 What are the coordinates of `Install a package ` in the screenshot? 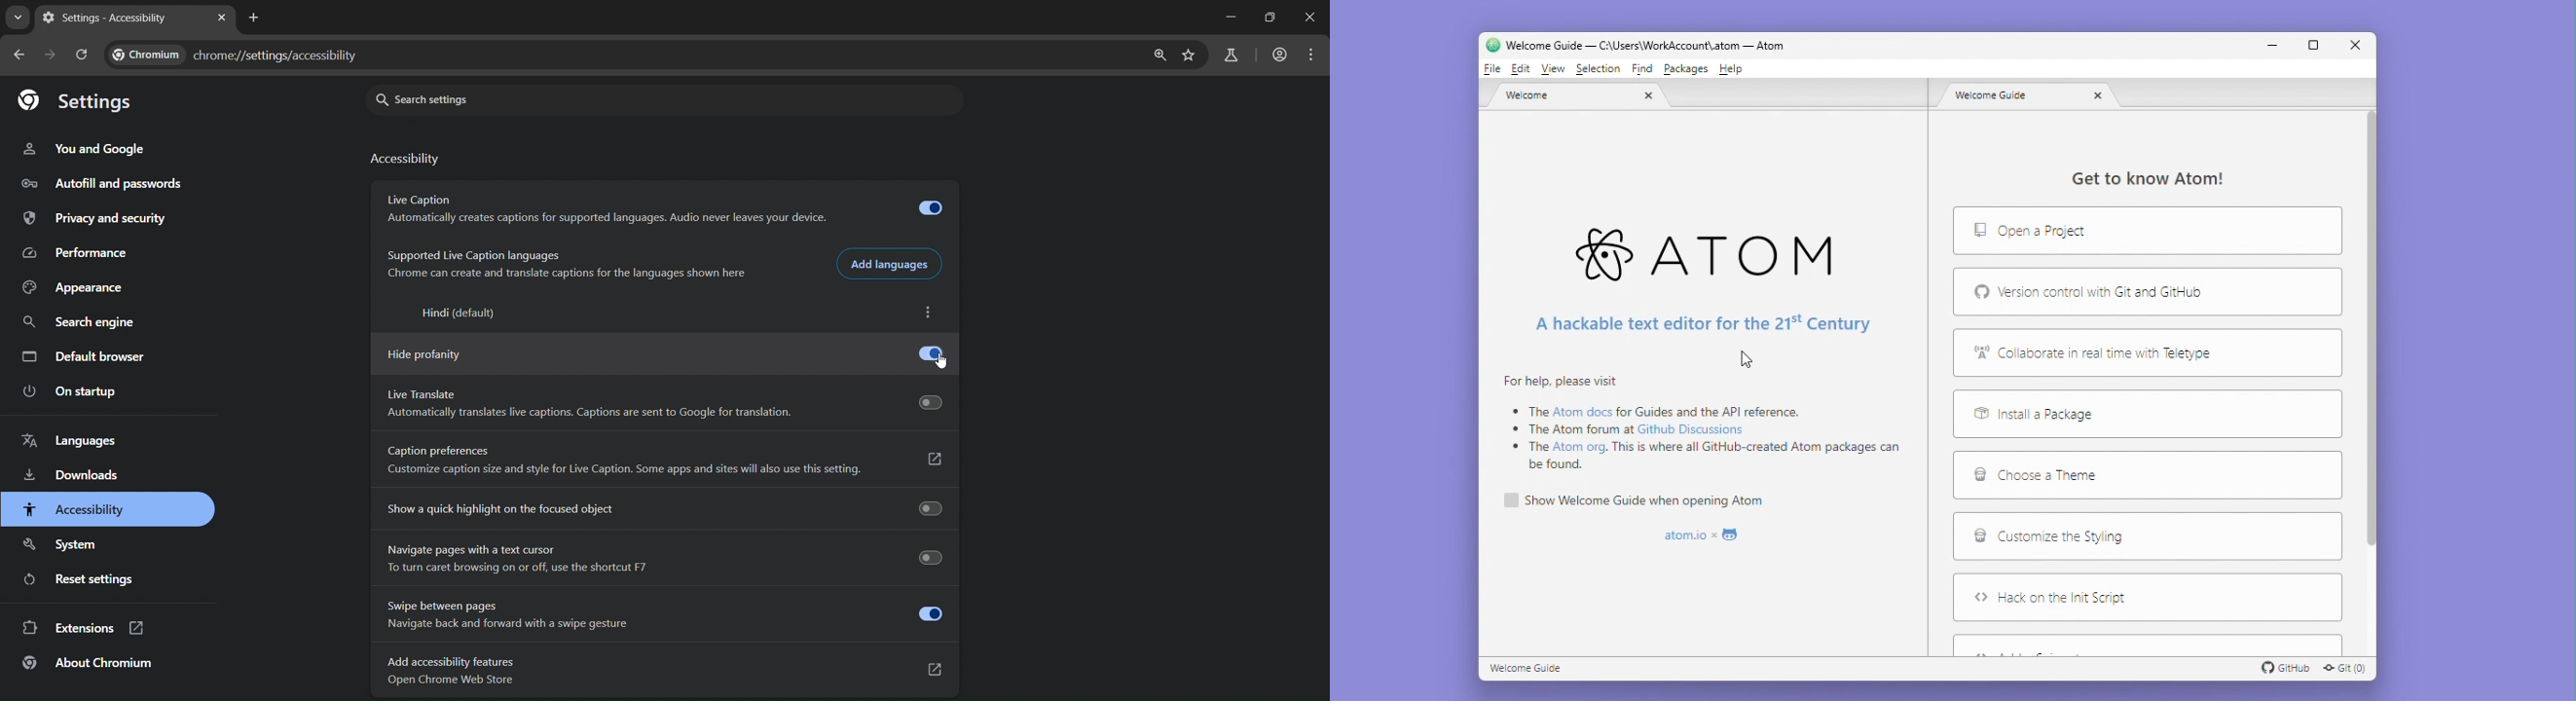 It's located at (2096, 415).